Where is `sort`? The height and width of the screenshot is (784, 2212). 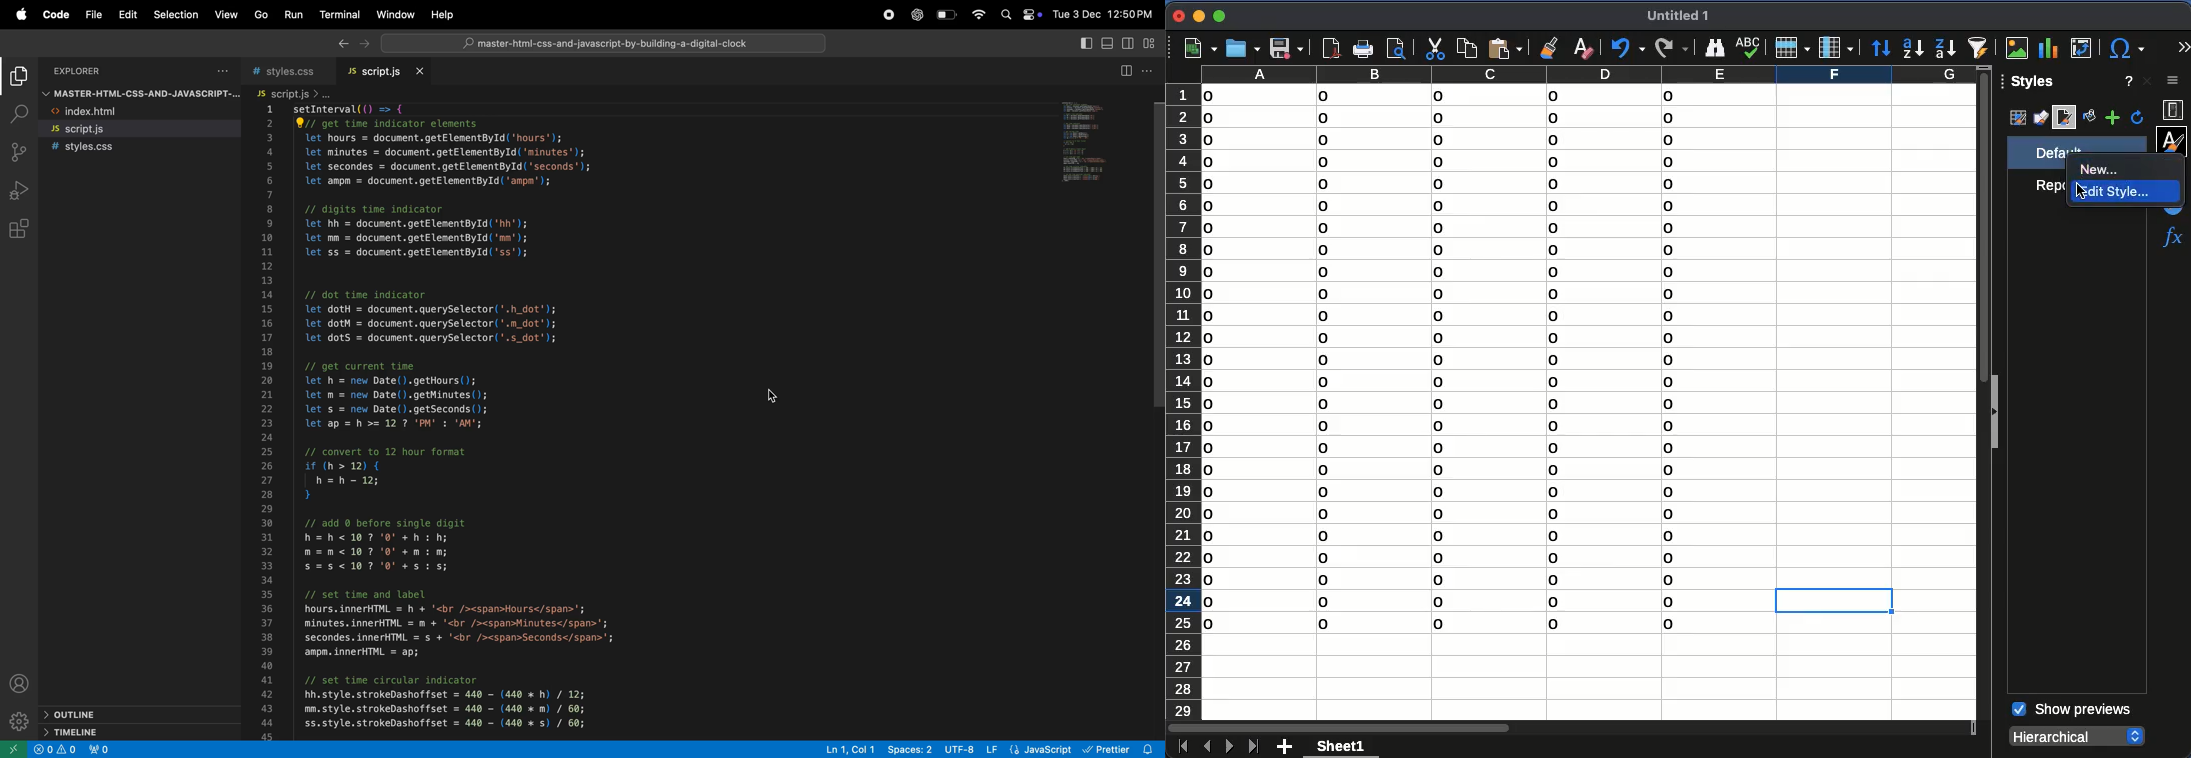
sort is located at coordinates (1880, 48).